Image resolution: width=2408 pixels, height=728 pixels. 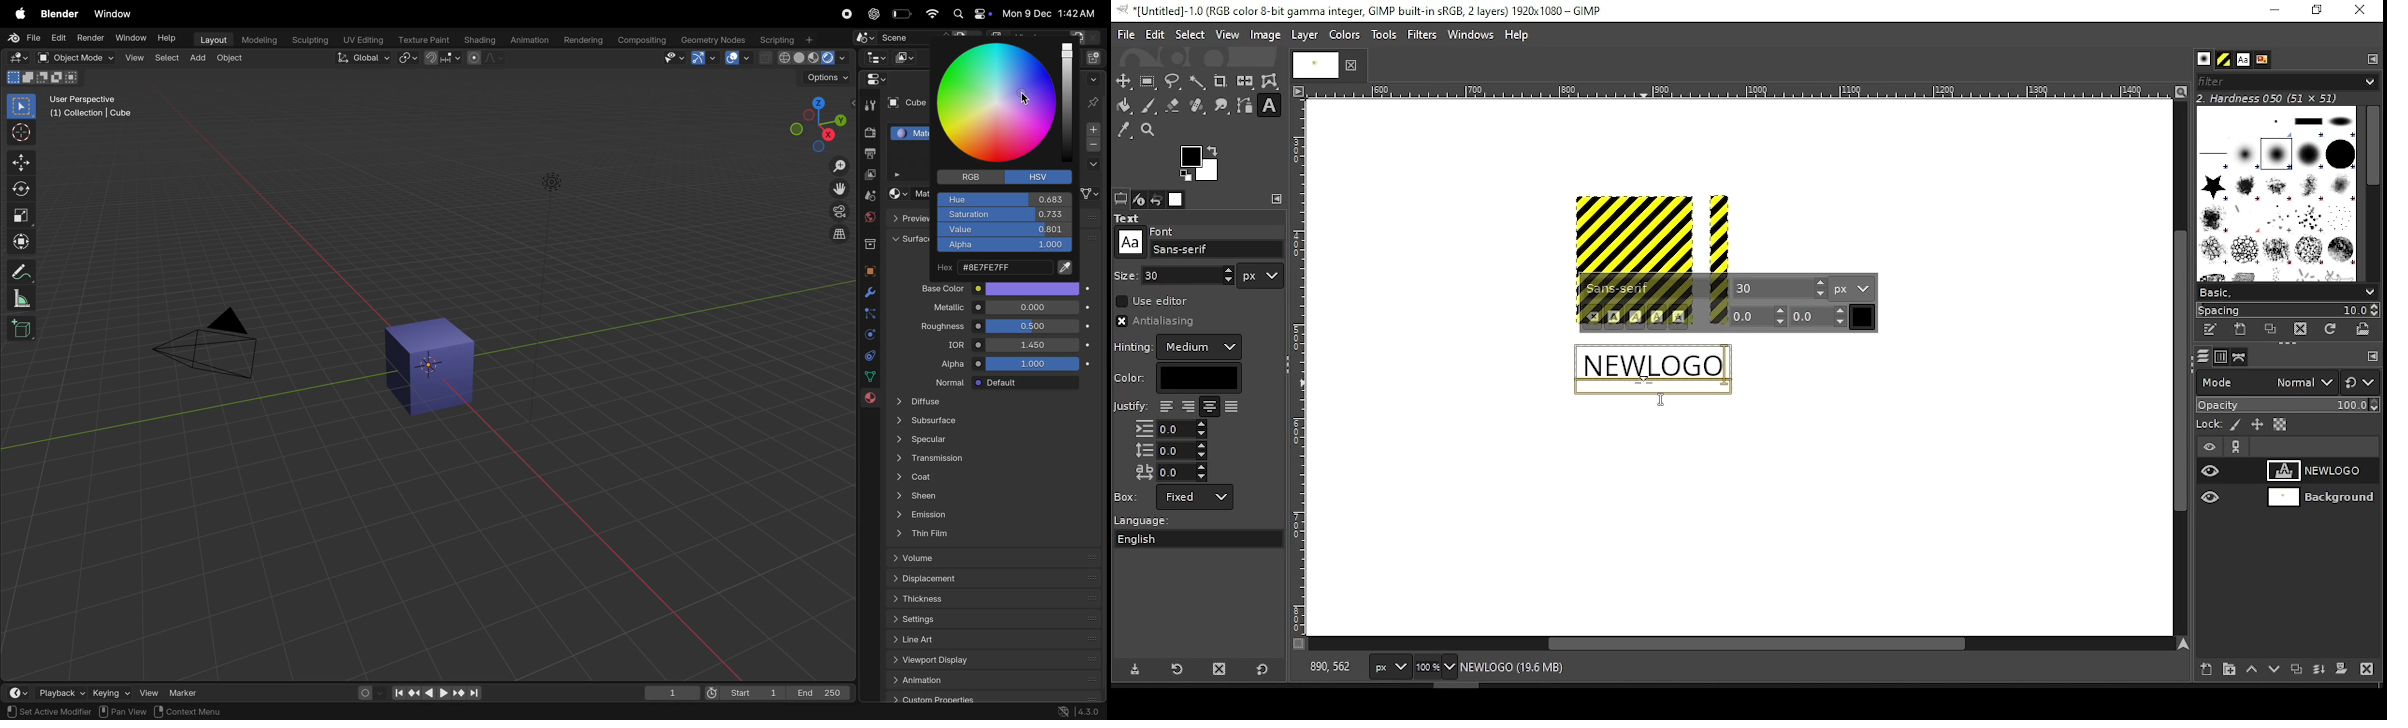 I want to click on delete tool preset, so click(x=1225, y=668).